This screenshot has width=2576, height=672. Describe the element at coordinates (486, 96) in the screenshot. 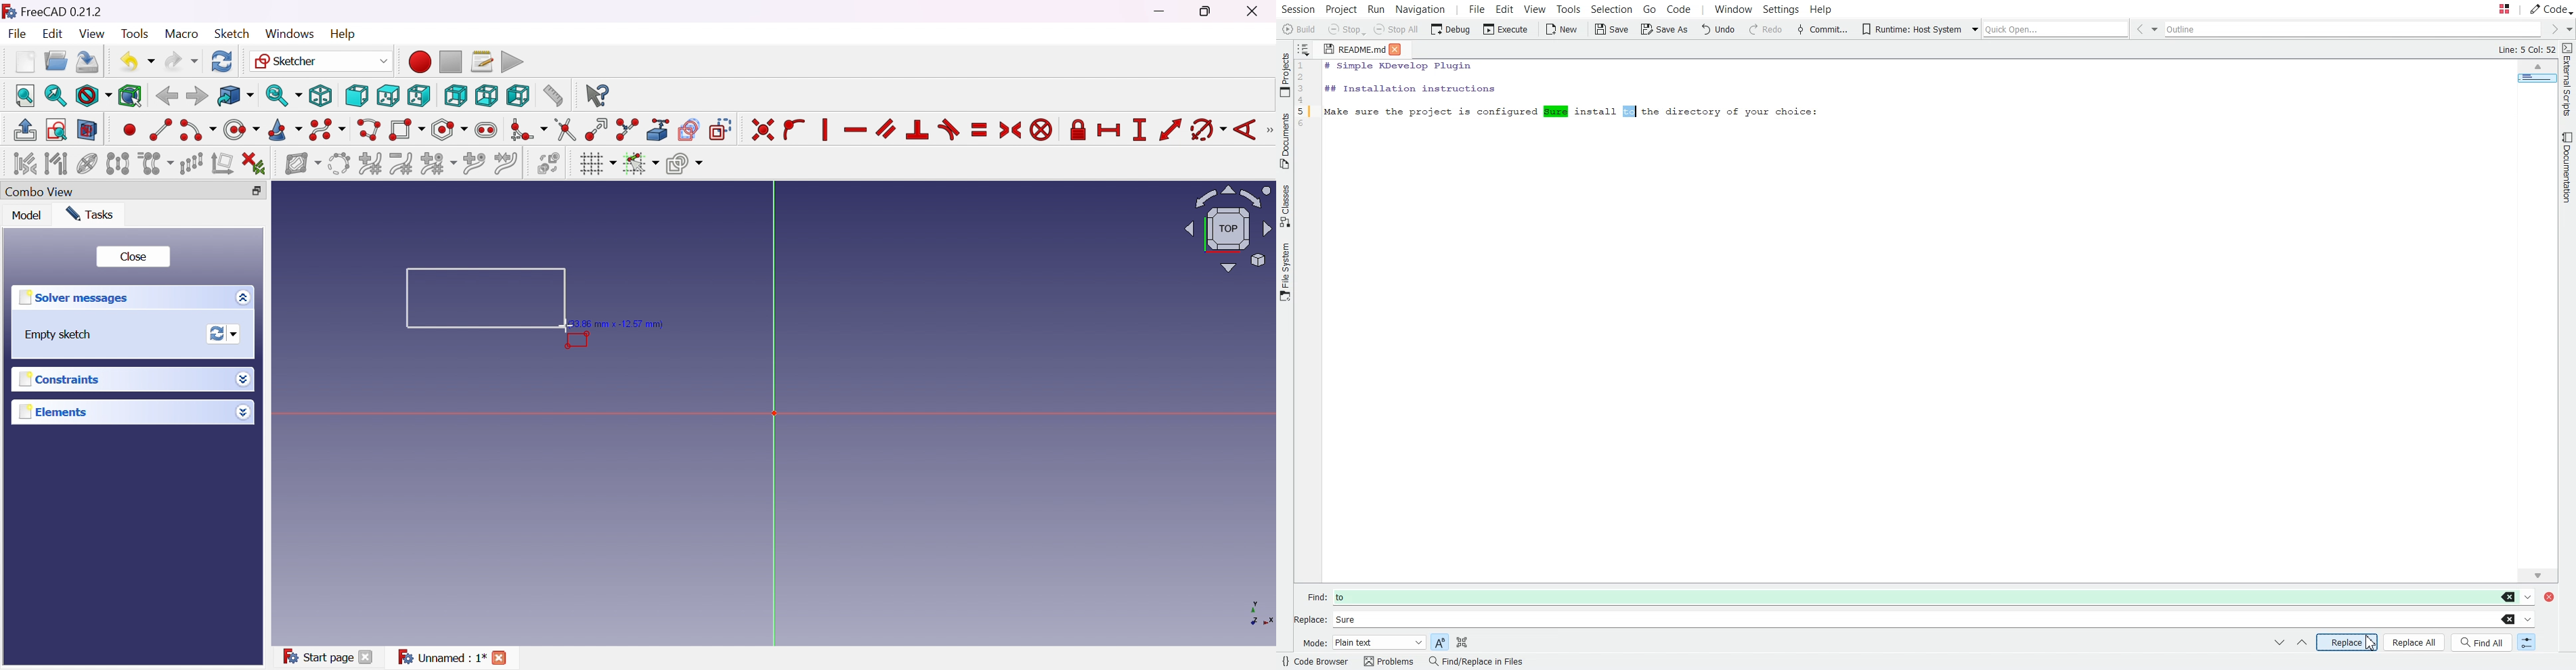

I see `Bottom` at that location.